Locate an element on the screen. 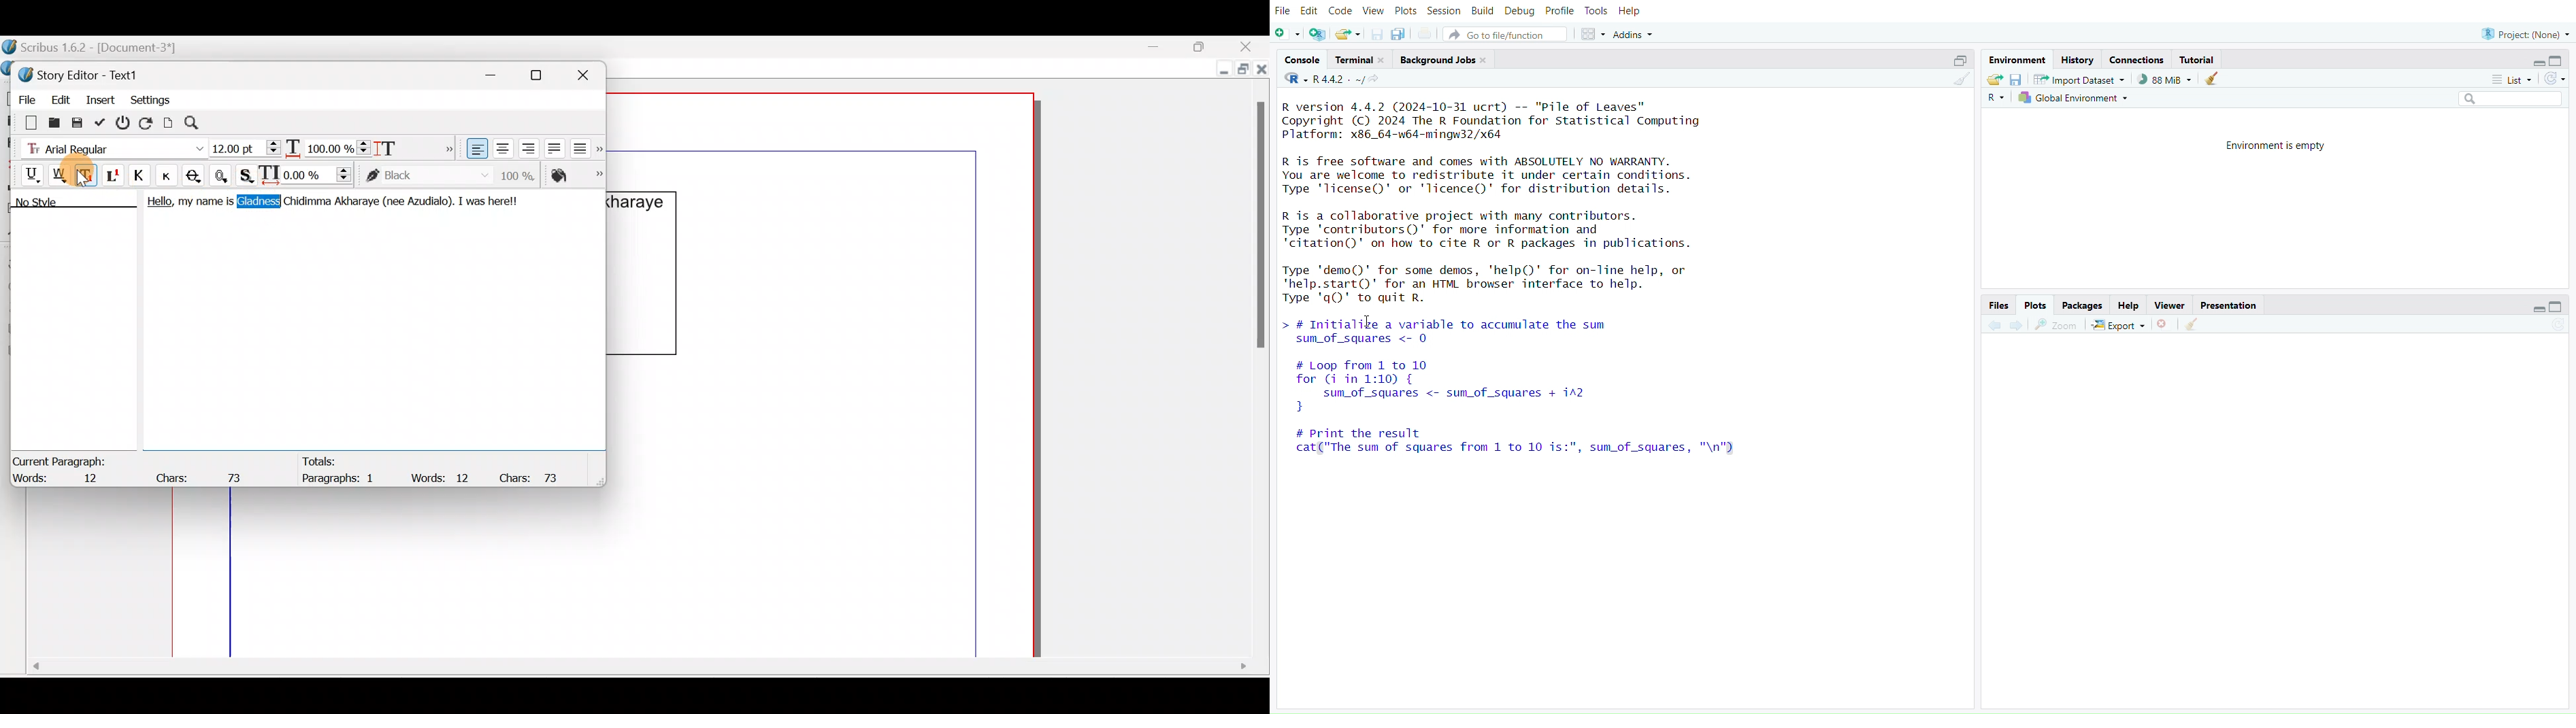  # Print the result is located at coordinates (1371, 432).